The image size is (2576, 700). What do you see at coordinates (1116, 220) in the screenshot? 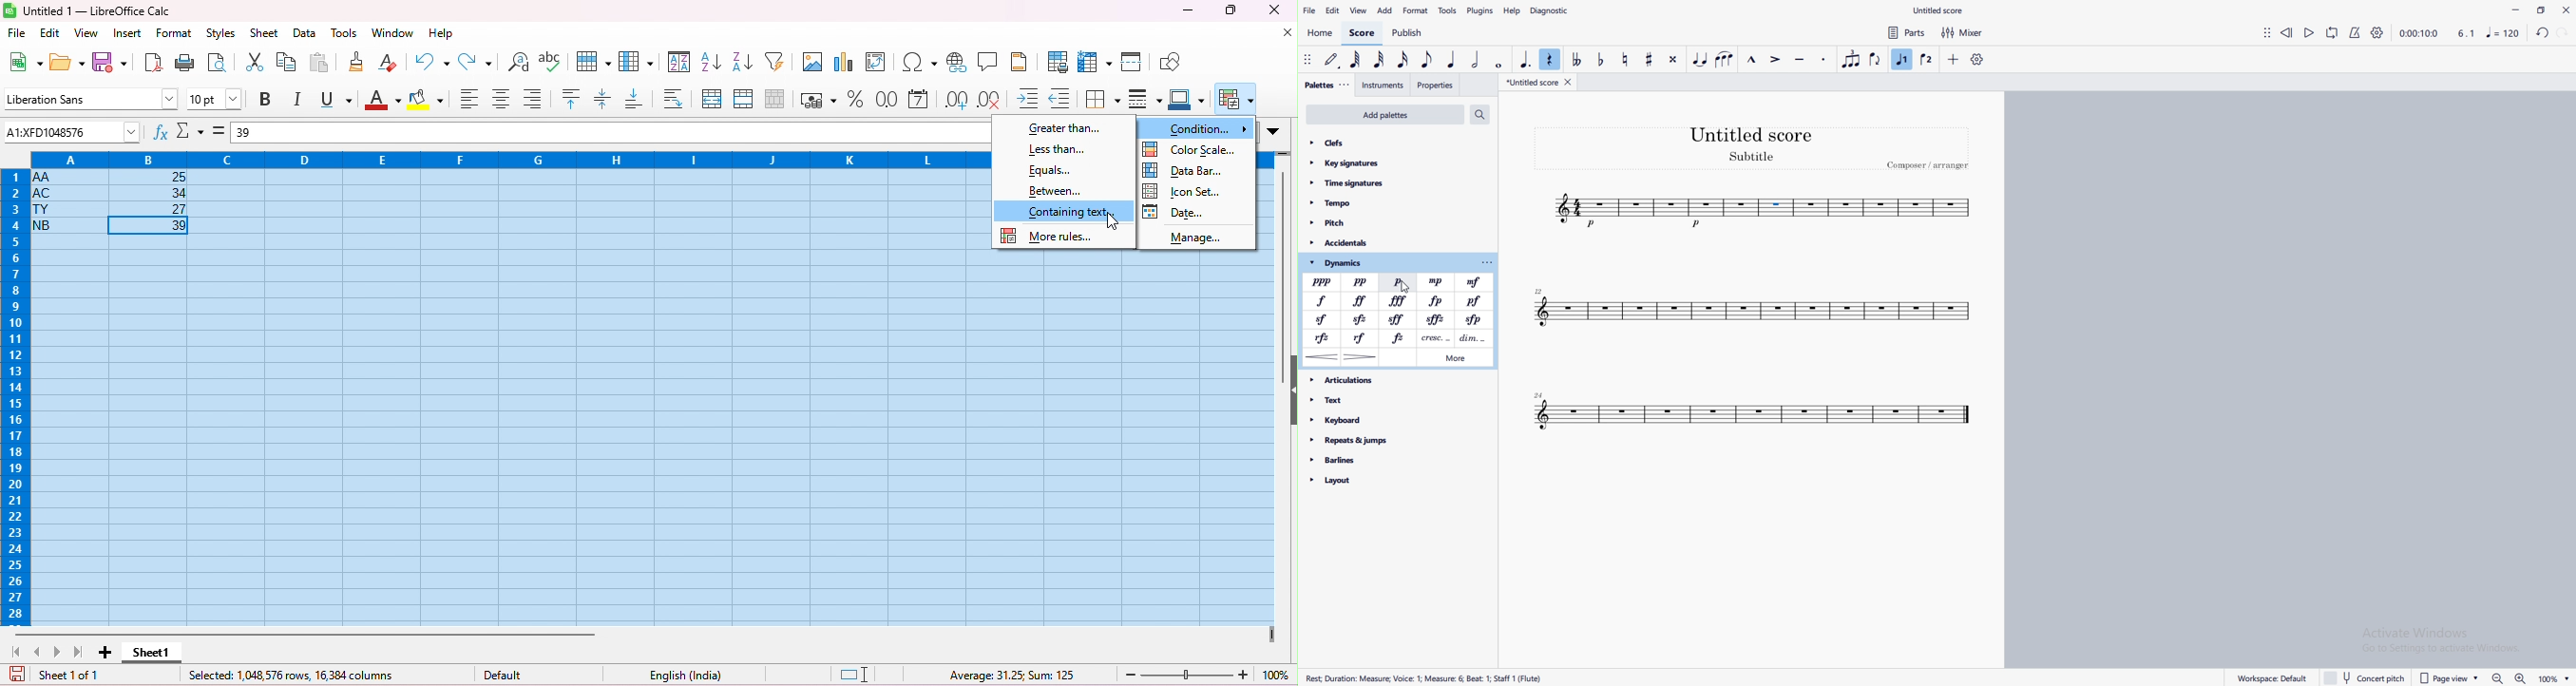
I see `cursor movement` at bounding box center [1116, 220].